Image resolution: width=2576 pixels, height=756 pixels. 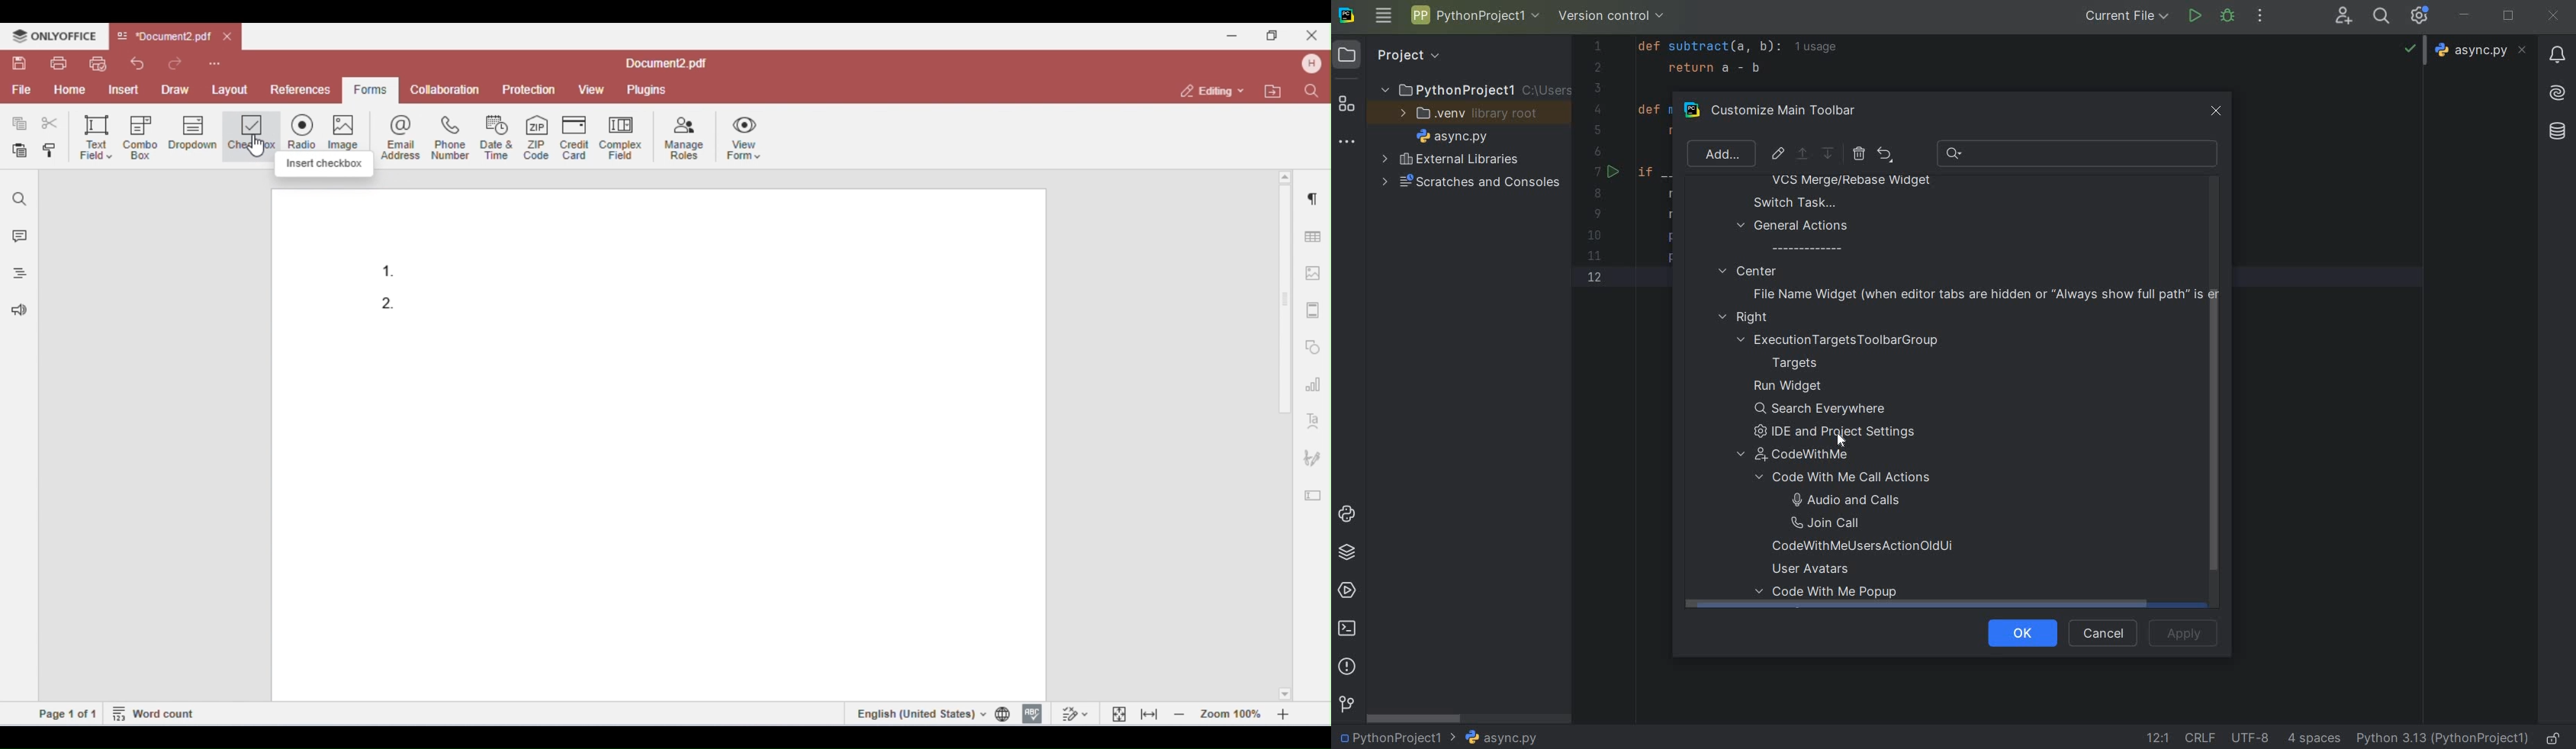 I want to click on CLOSE, so click(x=2552, y=17).